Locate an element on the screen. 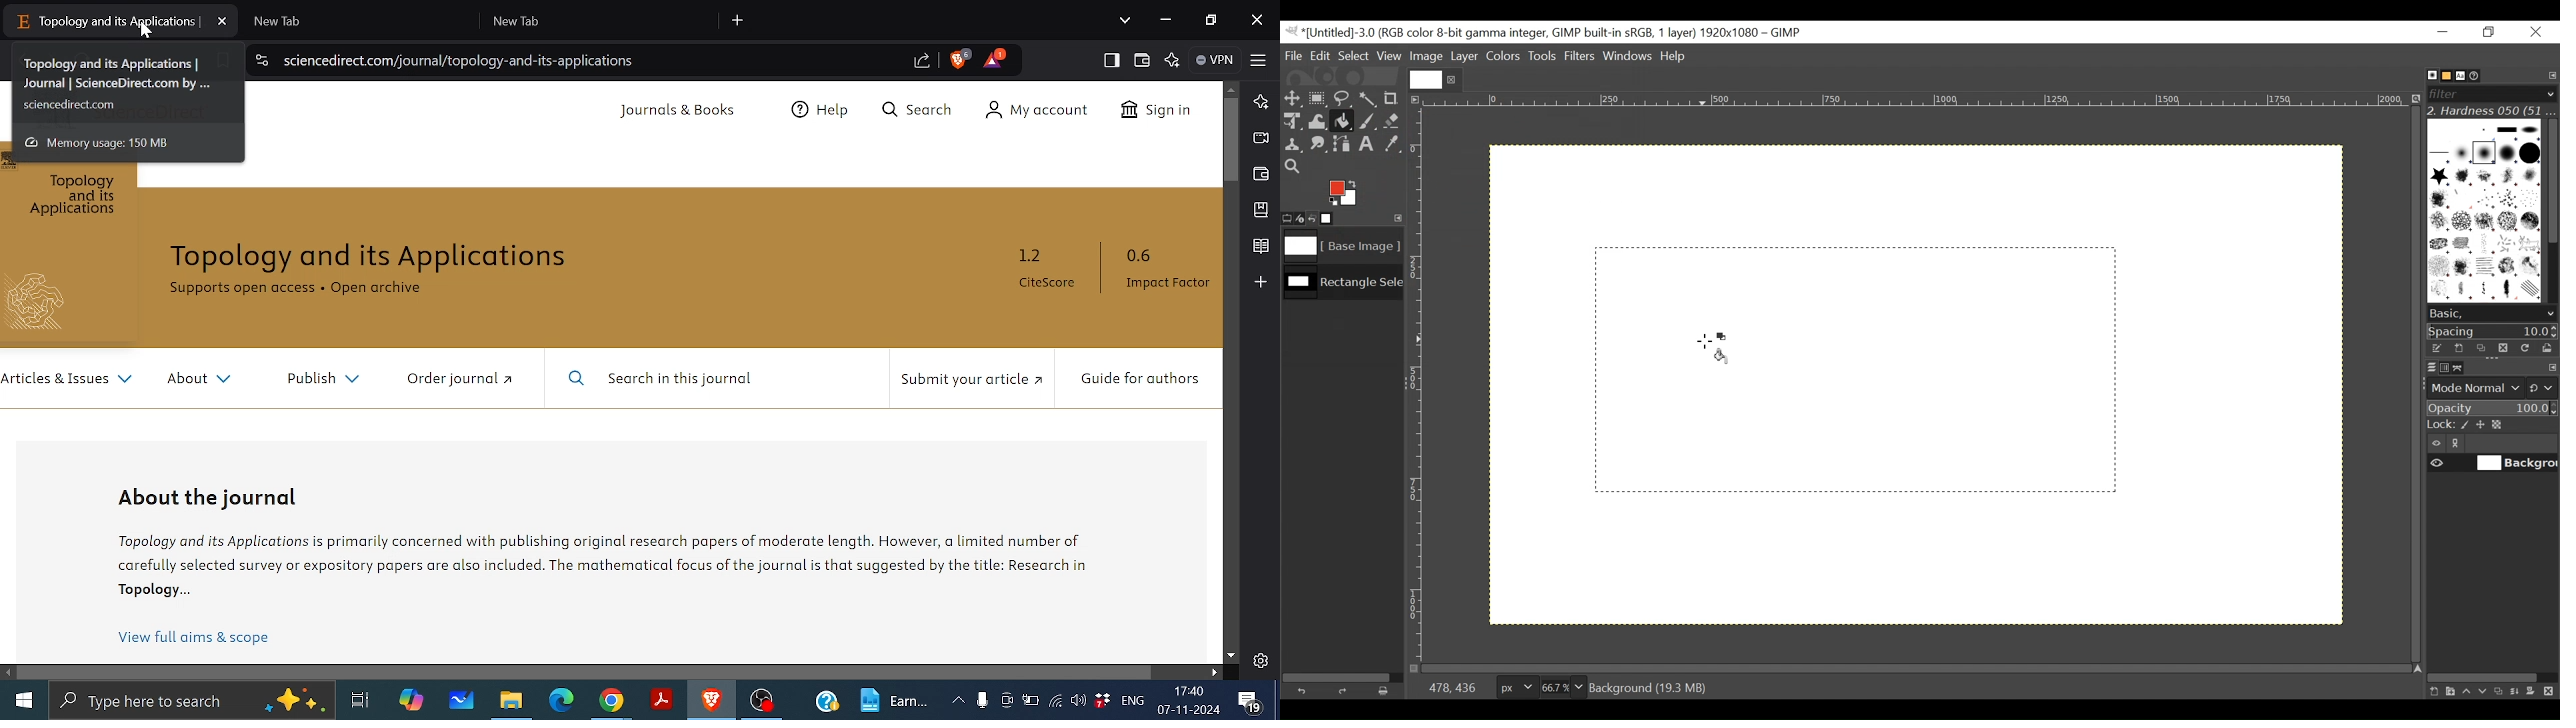 The height and width of the screenshot is (728, 2576). Brave wallet is located at coordinates (1261, 173).